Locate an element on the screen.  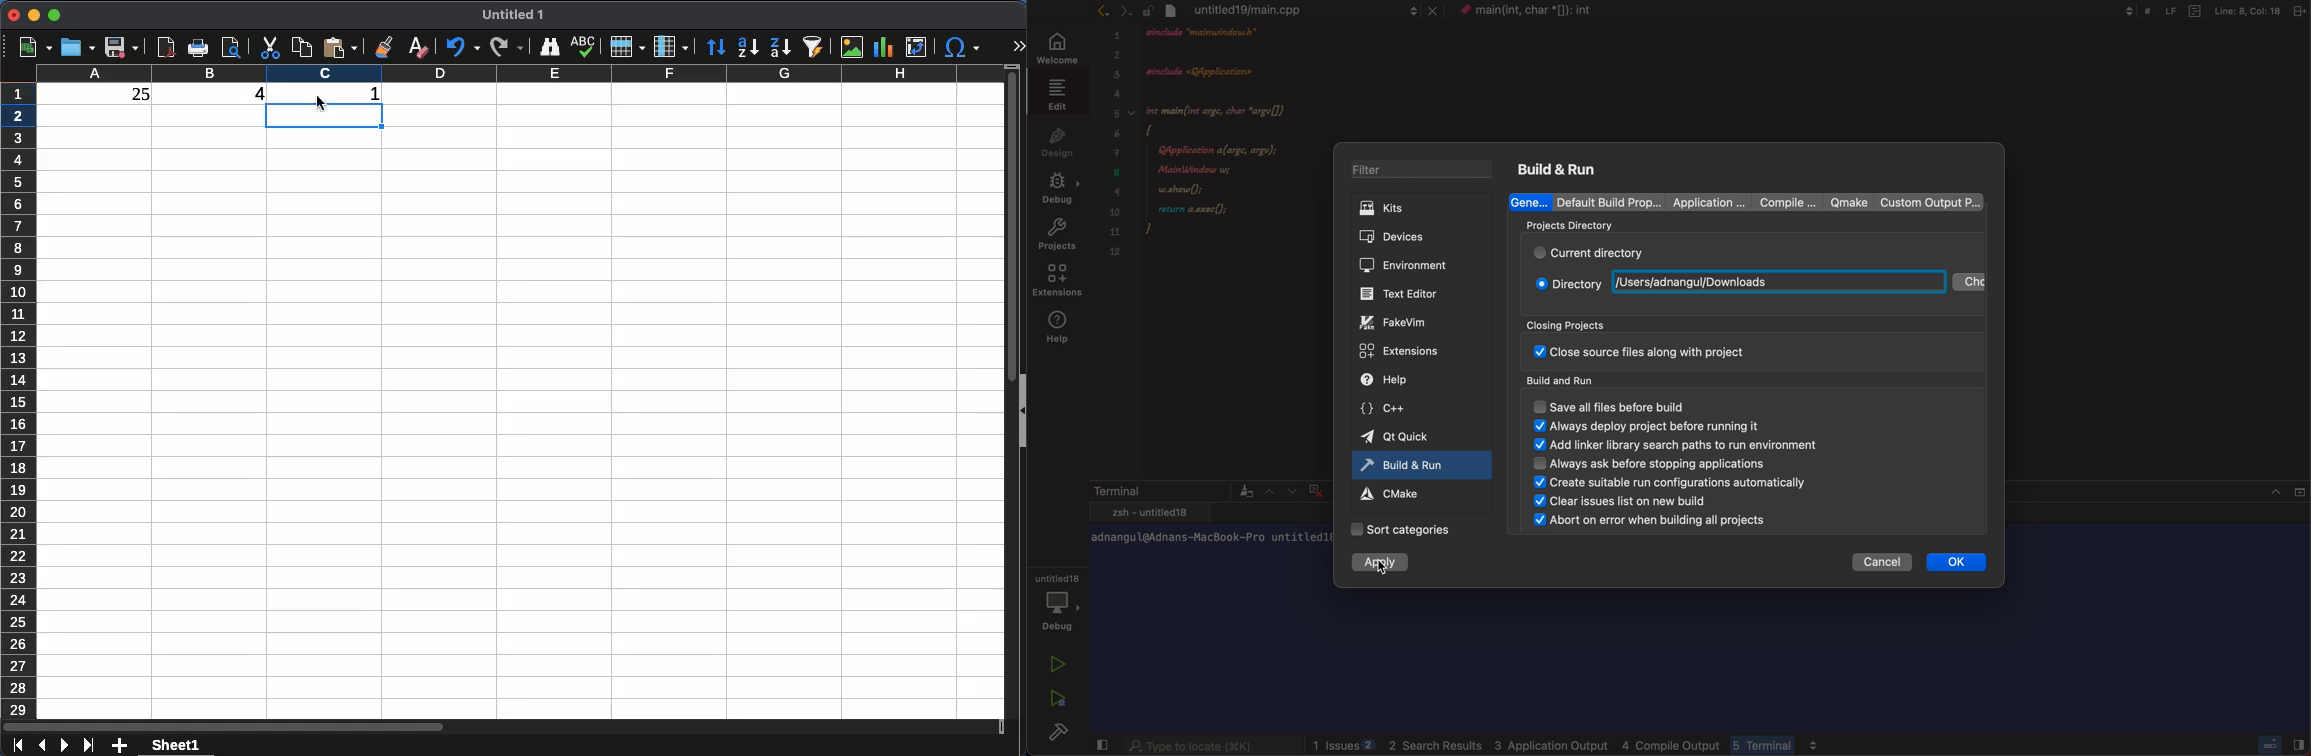
autofilter is located at coordinates (816, 47).